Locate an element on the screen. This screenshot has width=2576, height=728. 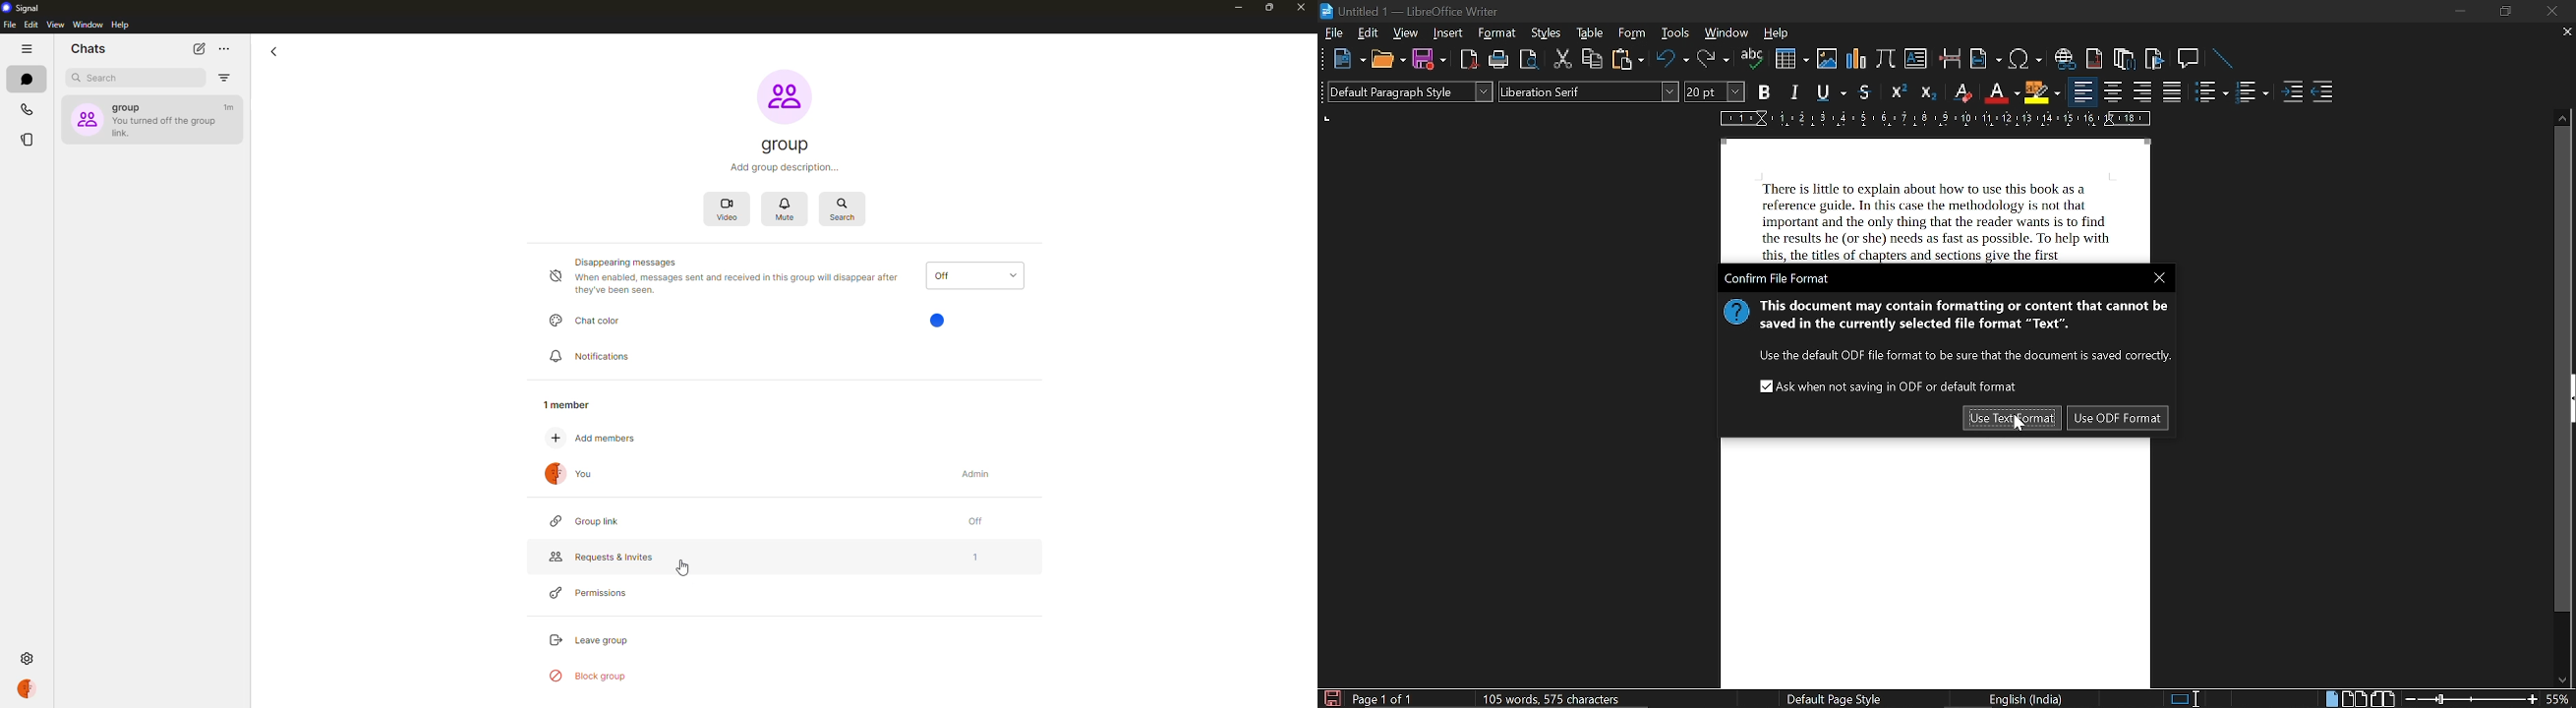
insert image is located at coordinates (1827, 59).